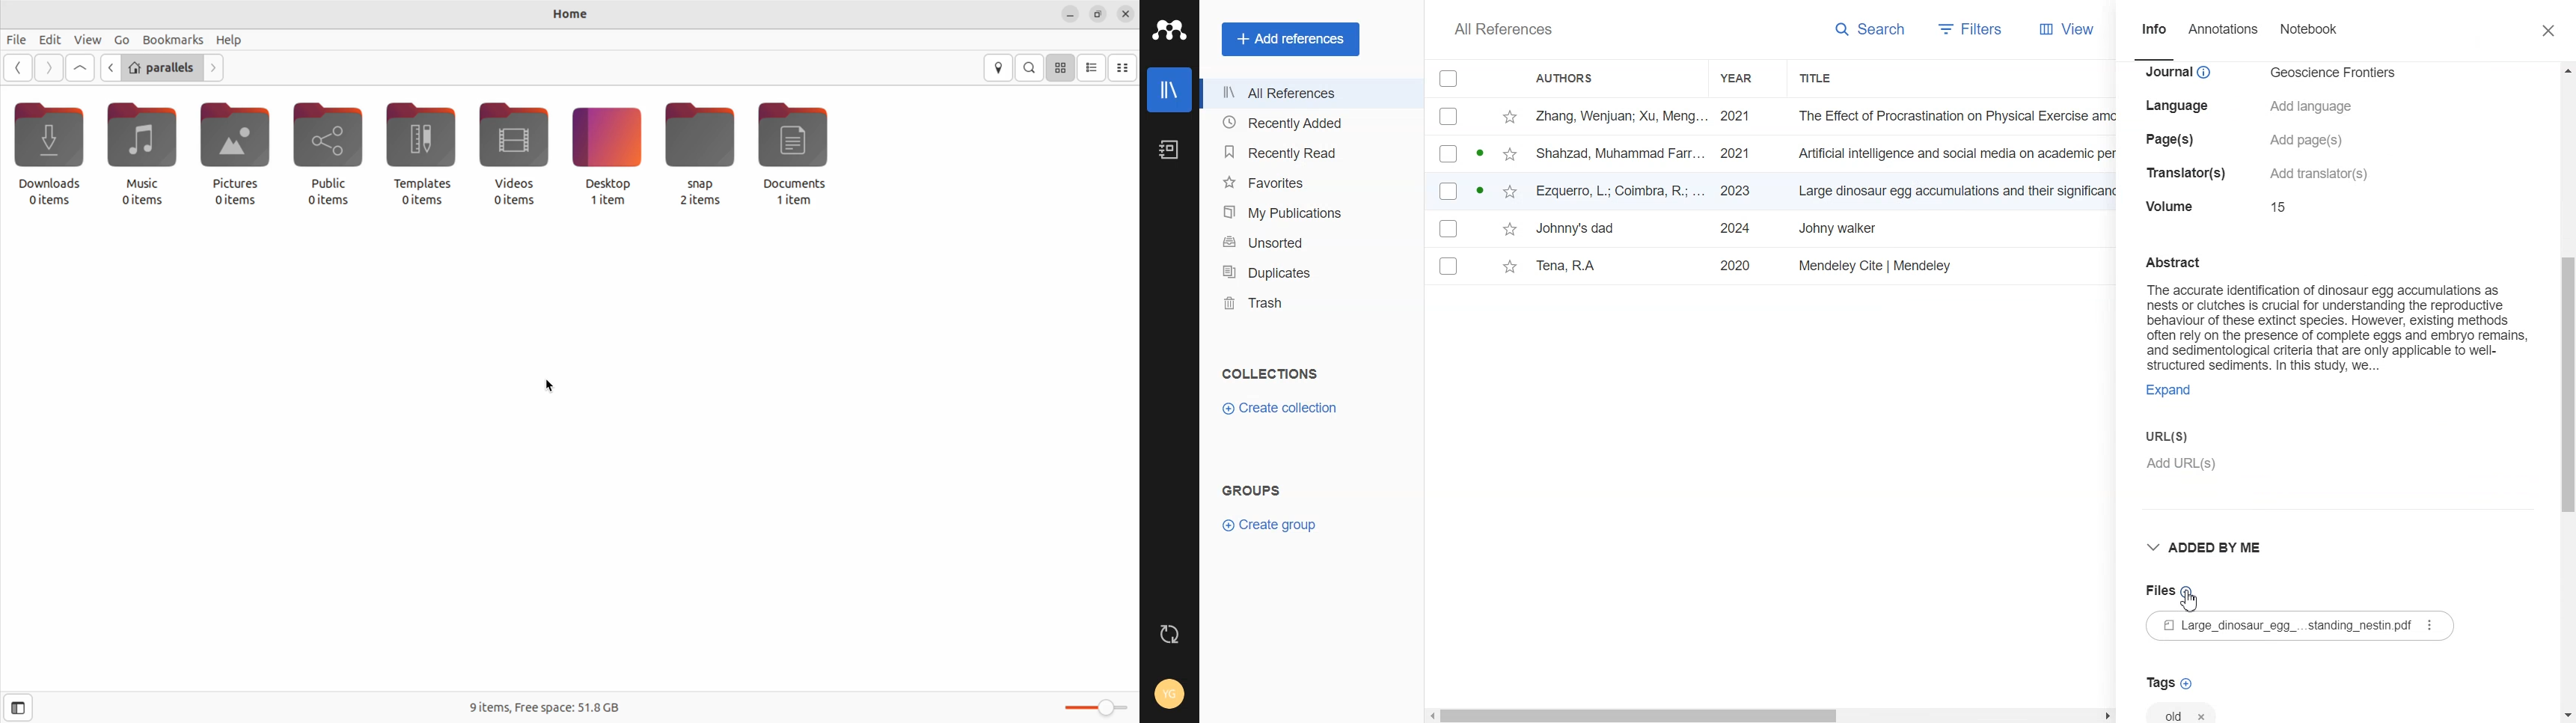 The height and width of the screenshot is (728, 2576). What do you see at coordinates (2431, 626) in the screenshot?
I see `more` at bounding box center [2431, 626].